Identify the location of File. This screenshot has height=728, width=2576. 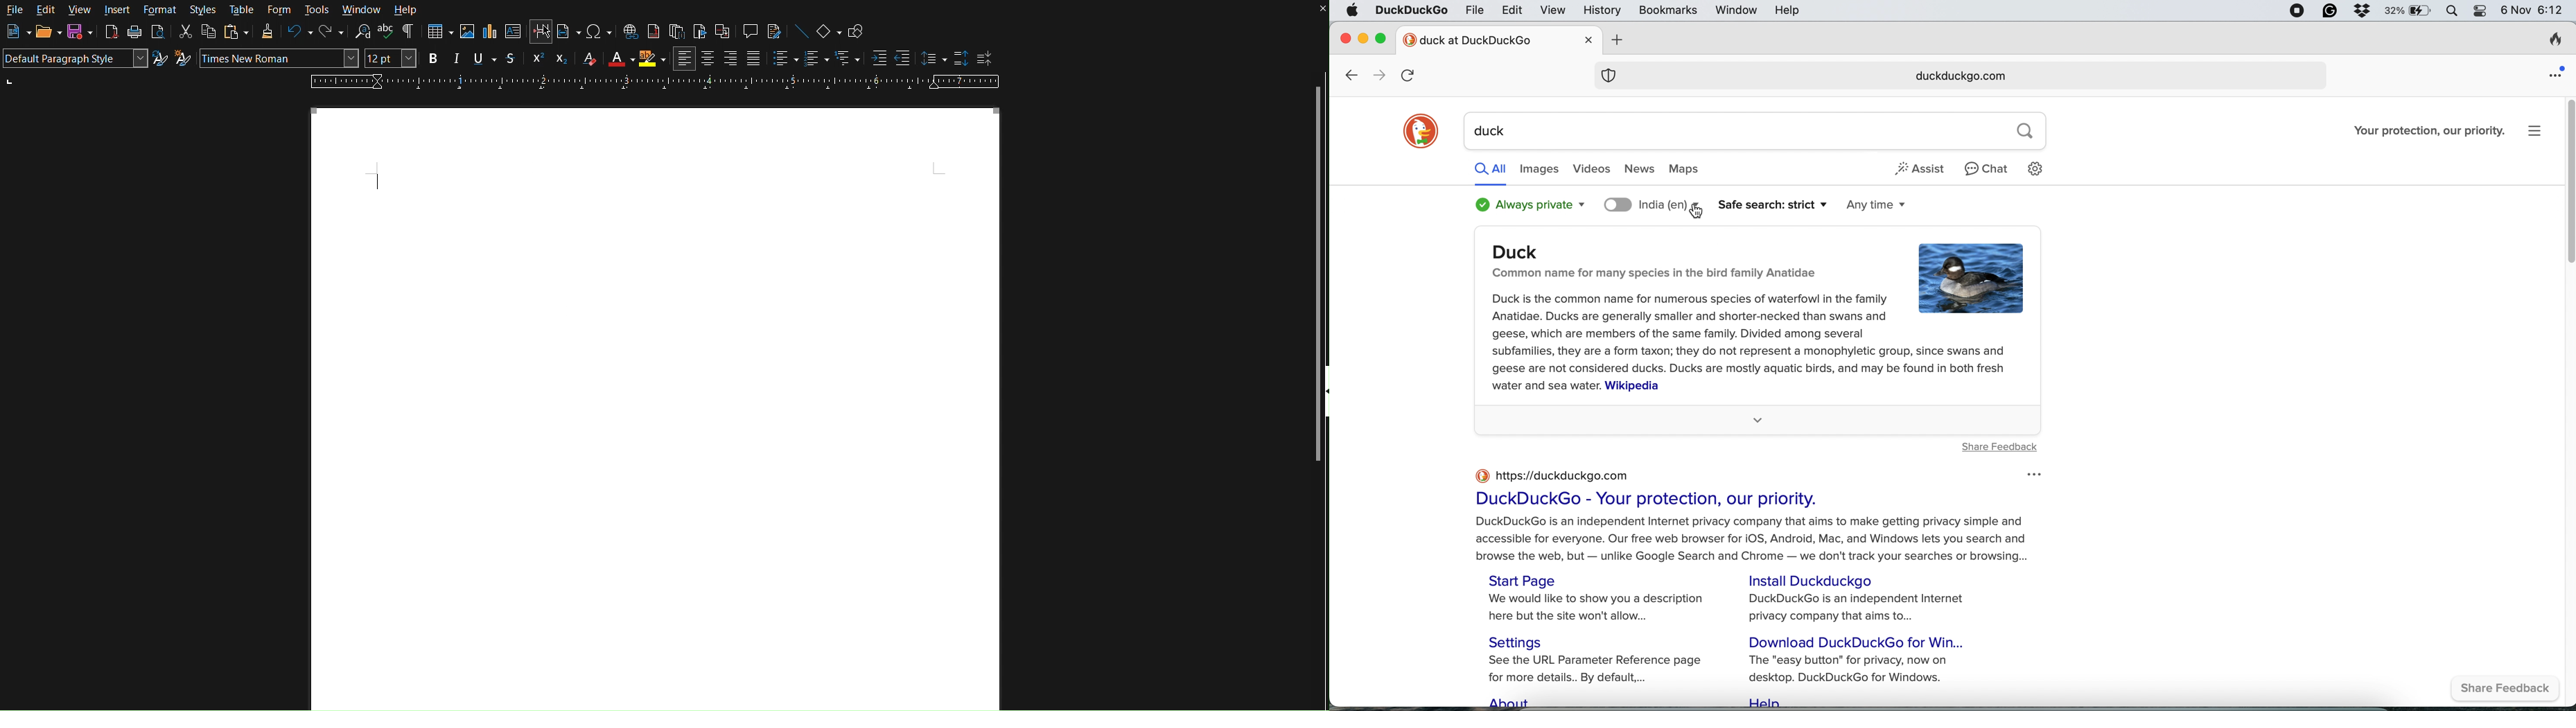
(15, 9).